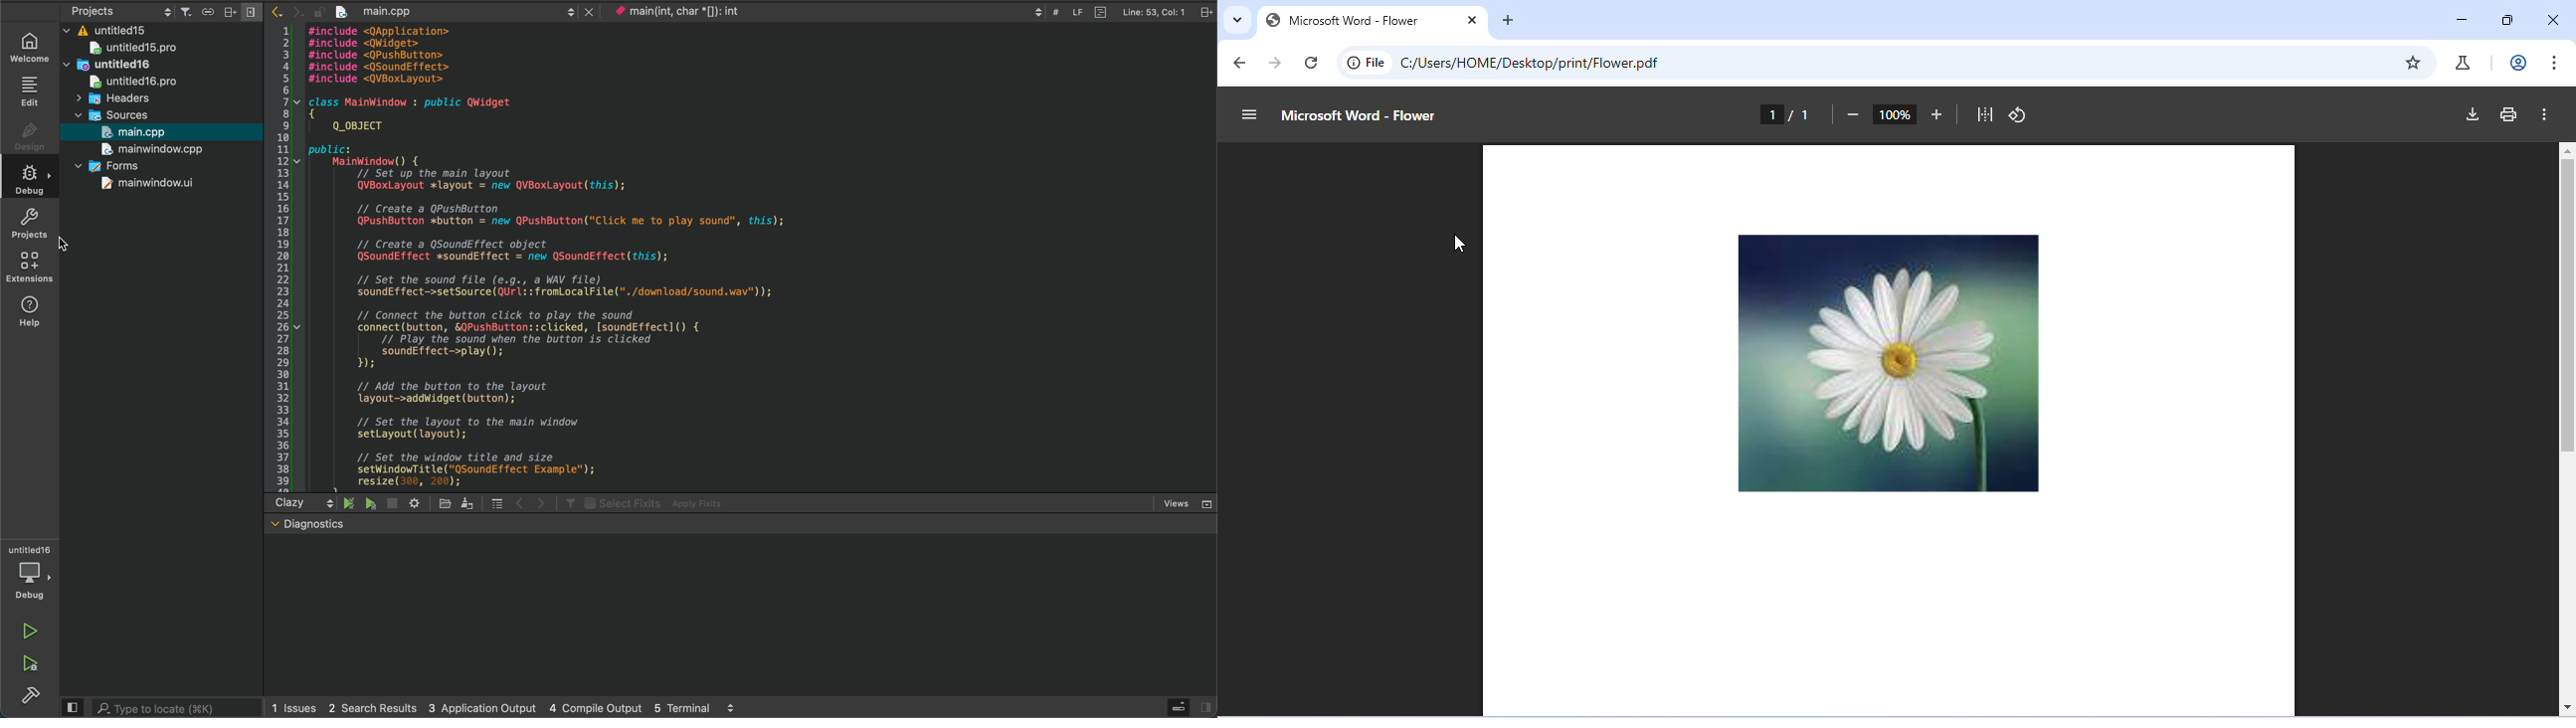 The image size is (2576, 728). What do you see at coordinates (2507, 19) in the screenshot?
I see `maximize` at bounding box center [2507, 19].